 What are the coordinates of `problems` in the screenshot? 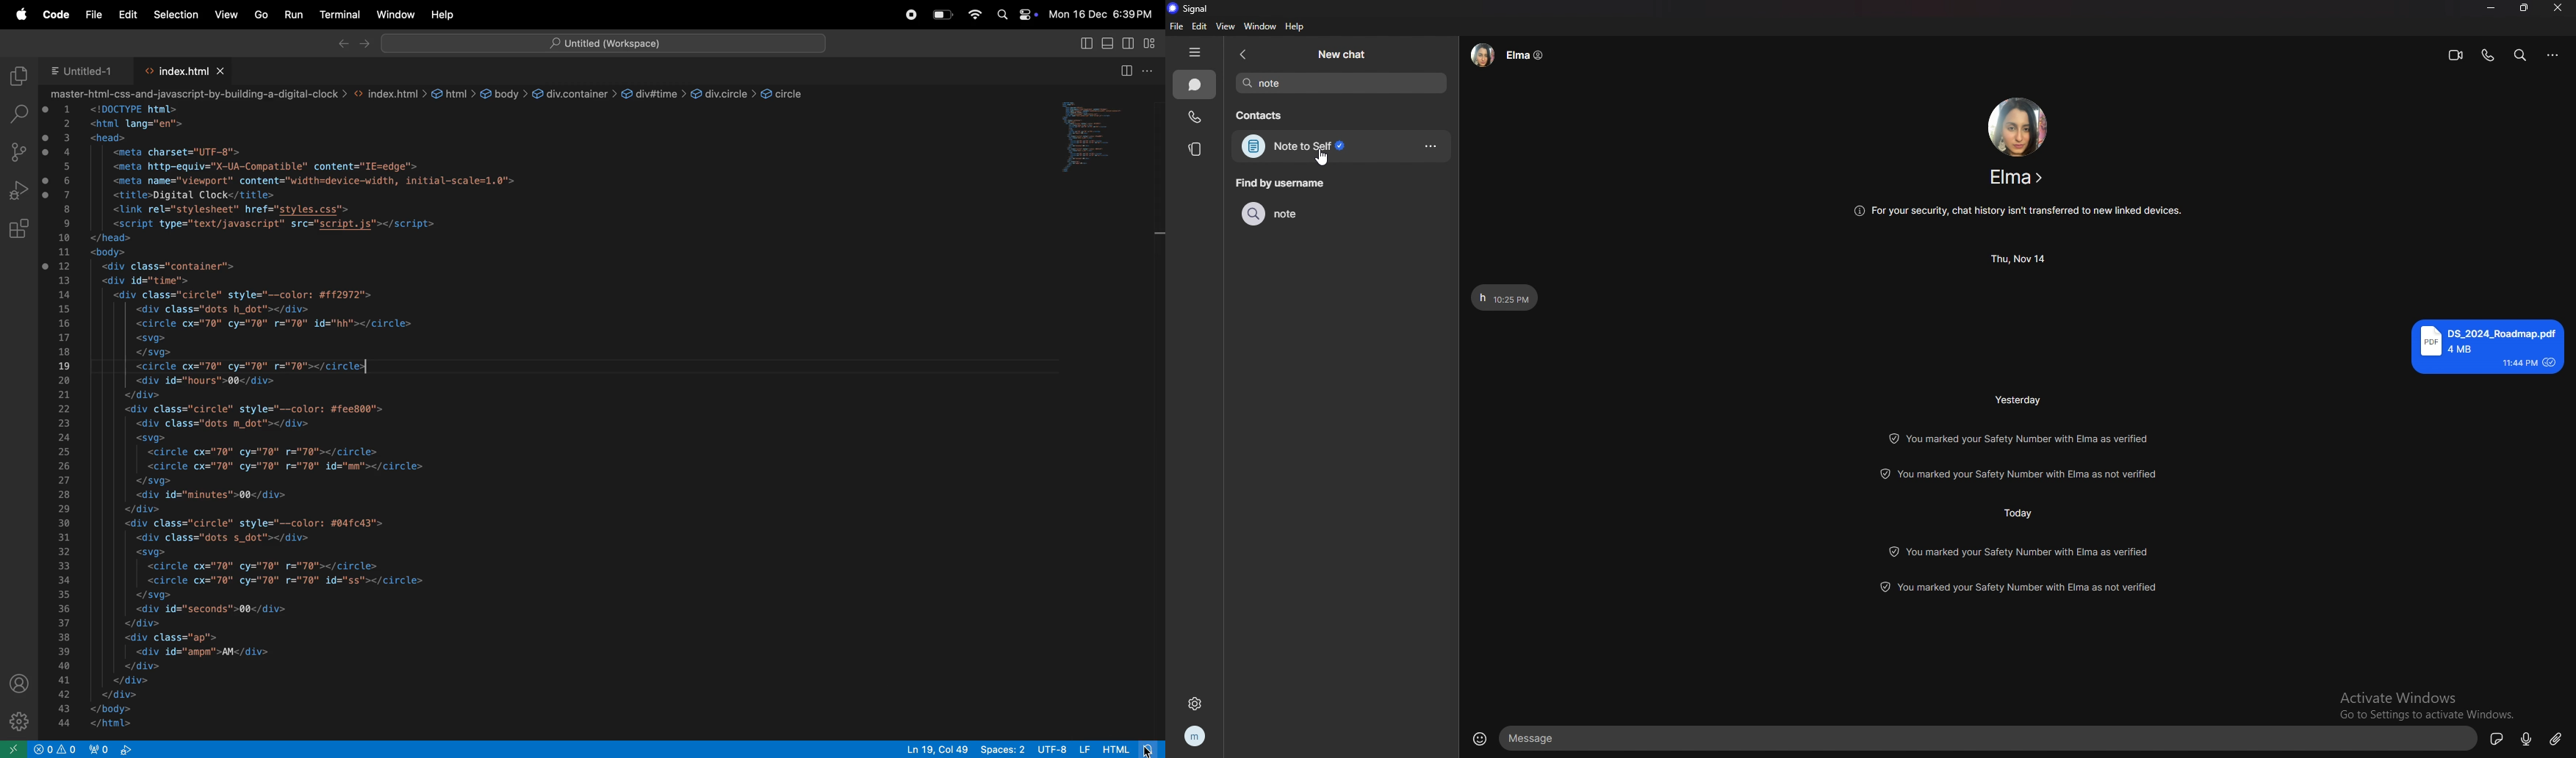 It's located at (57, 749).